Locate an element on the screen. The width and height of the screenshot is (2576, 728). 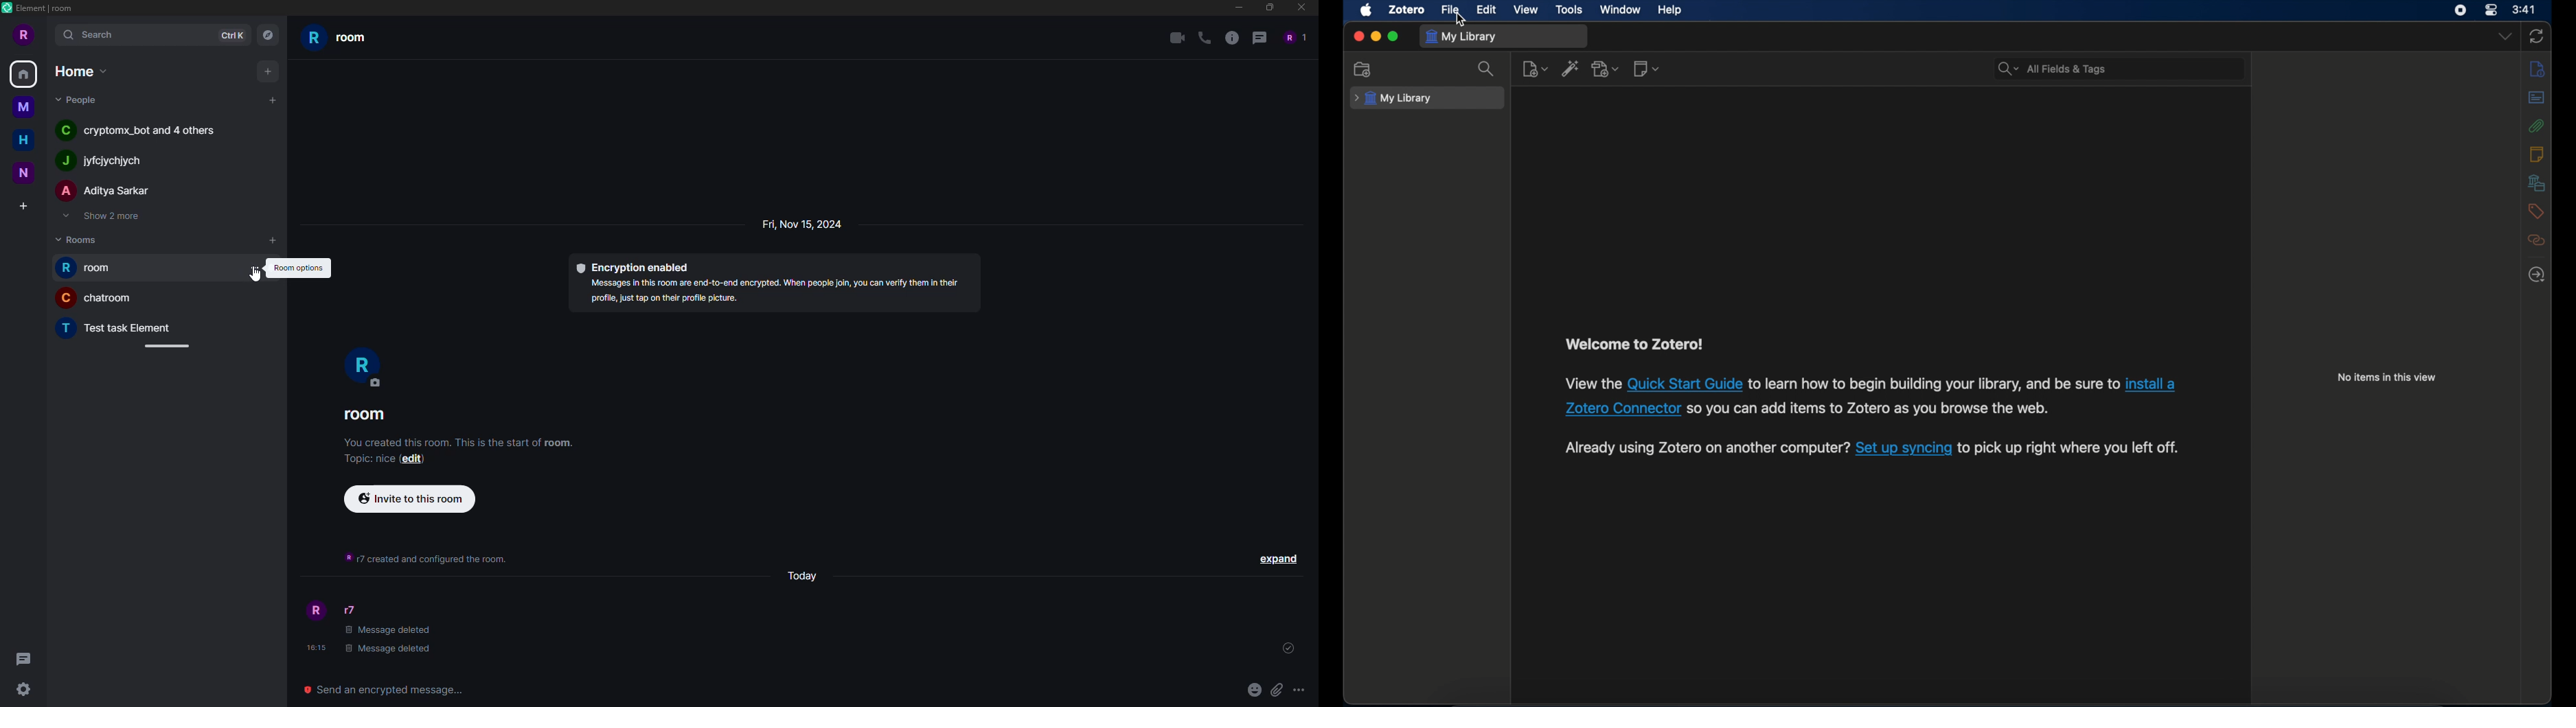
C  cryptomx_bot and 4 others is located at coordinates (143, 134).